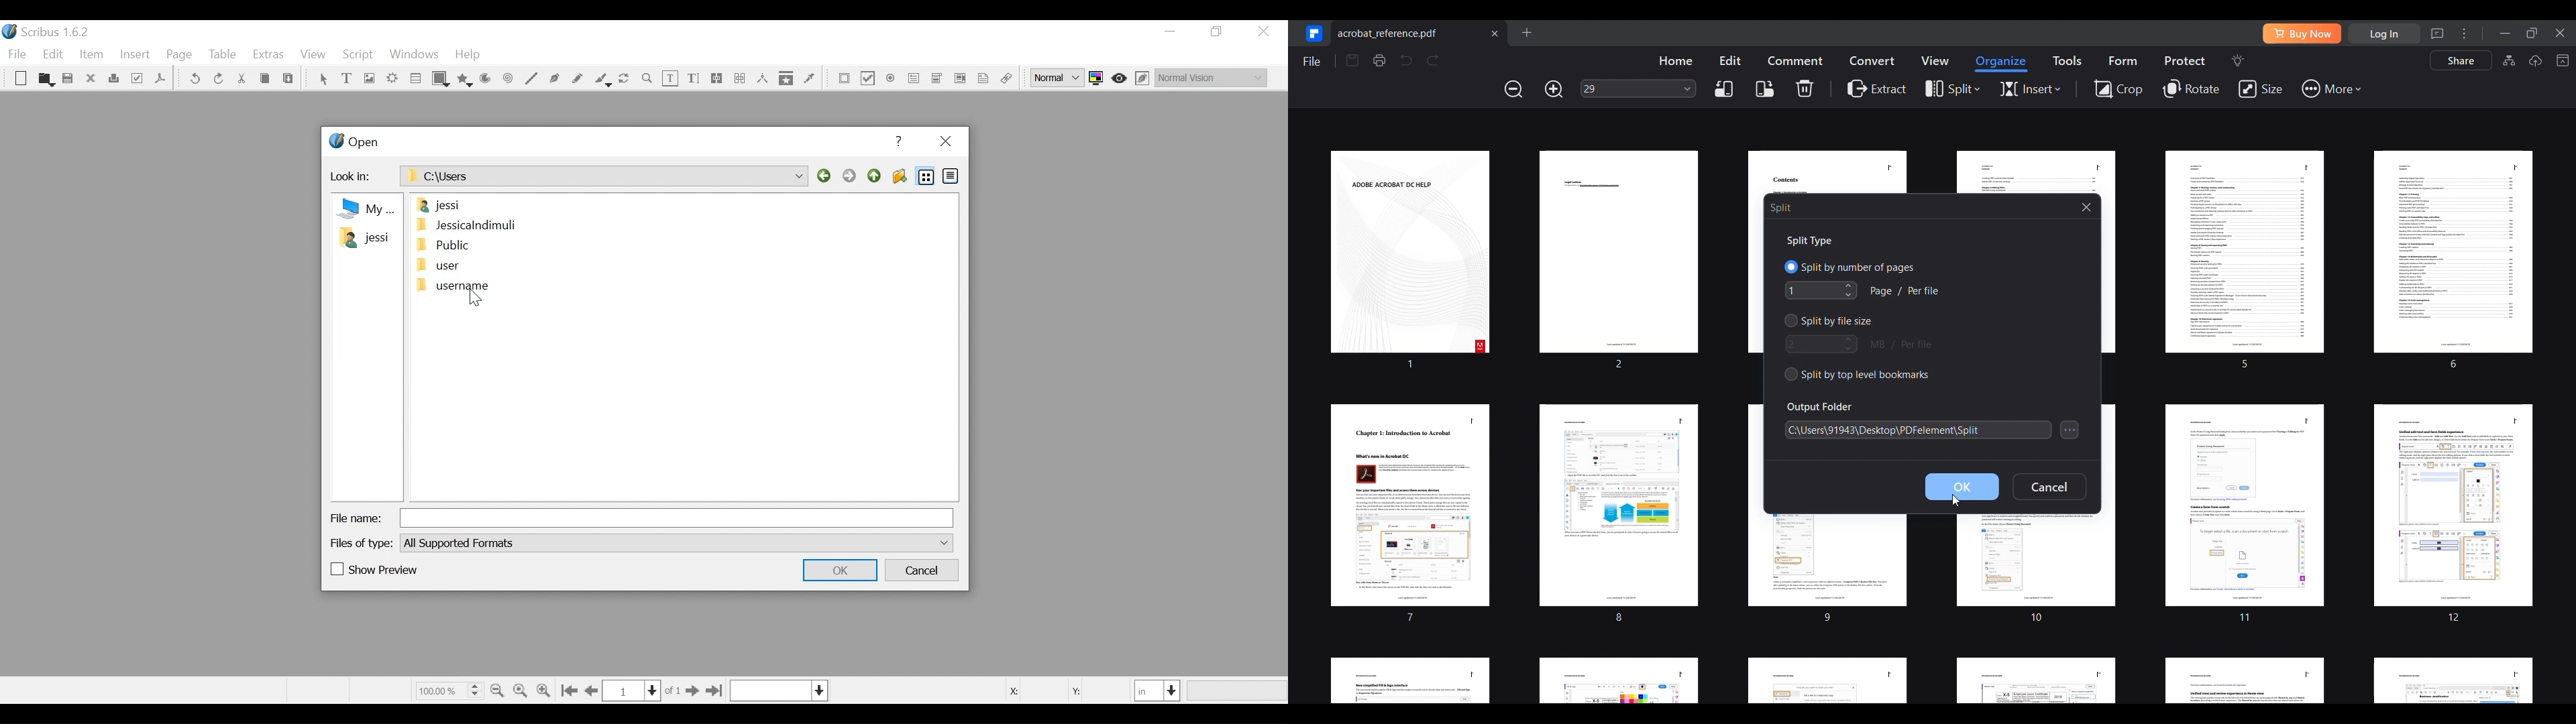  I want to click on Folder, so click(364, 237).